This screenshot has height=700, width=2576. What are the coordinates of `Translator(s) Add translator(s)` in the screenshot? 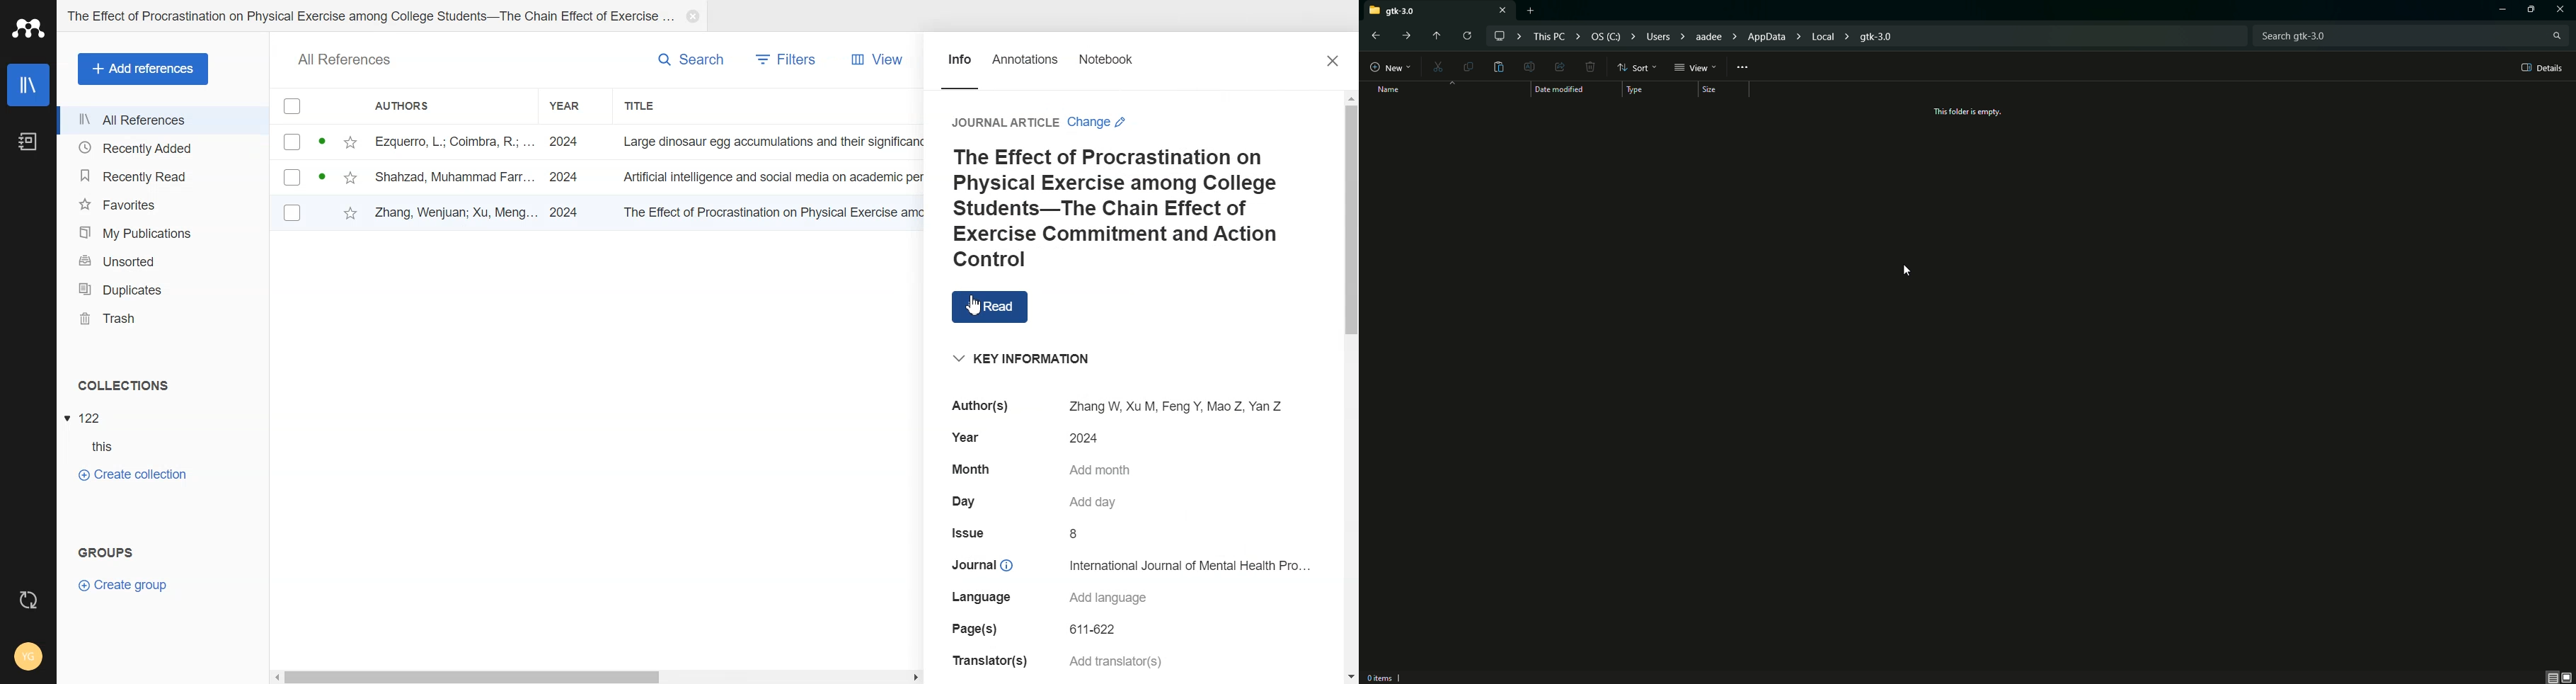 It's located at (1057, 661).